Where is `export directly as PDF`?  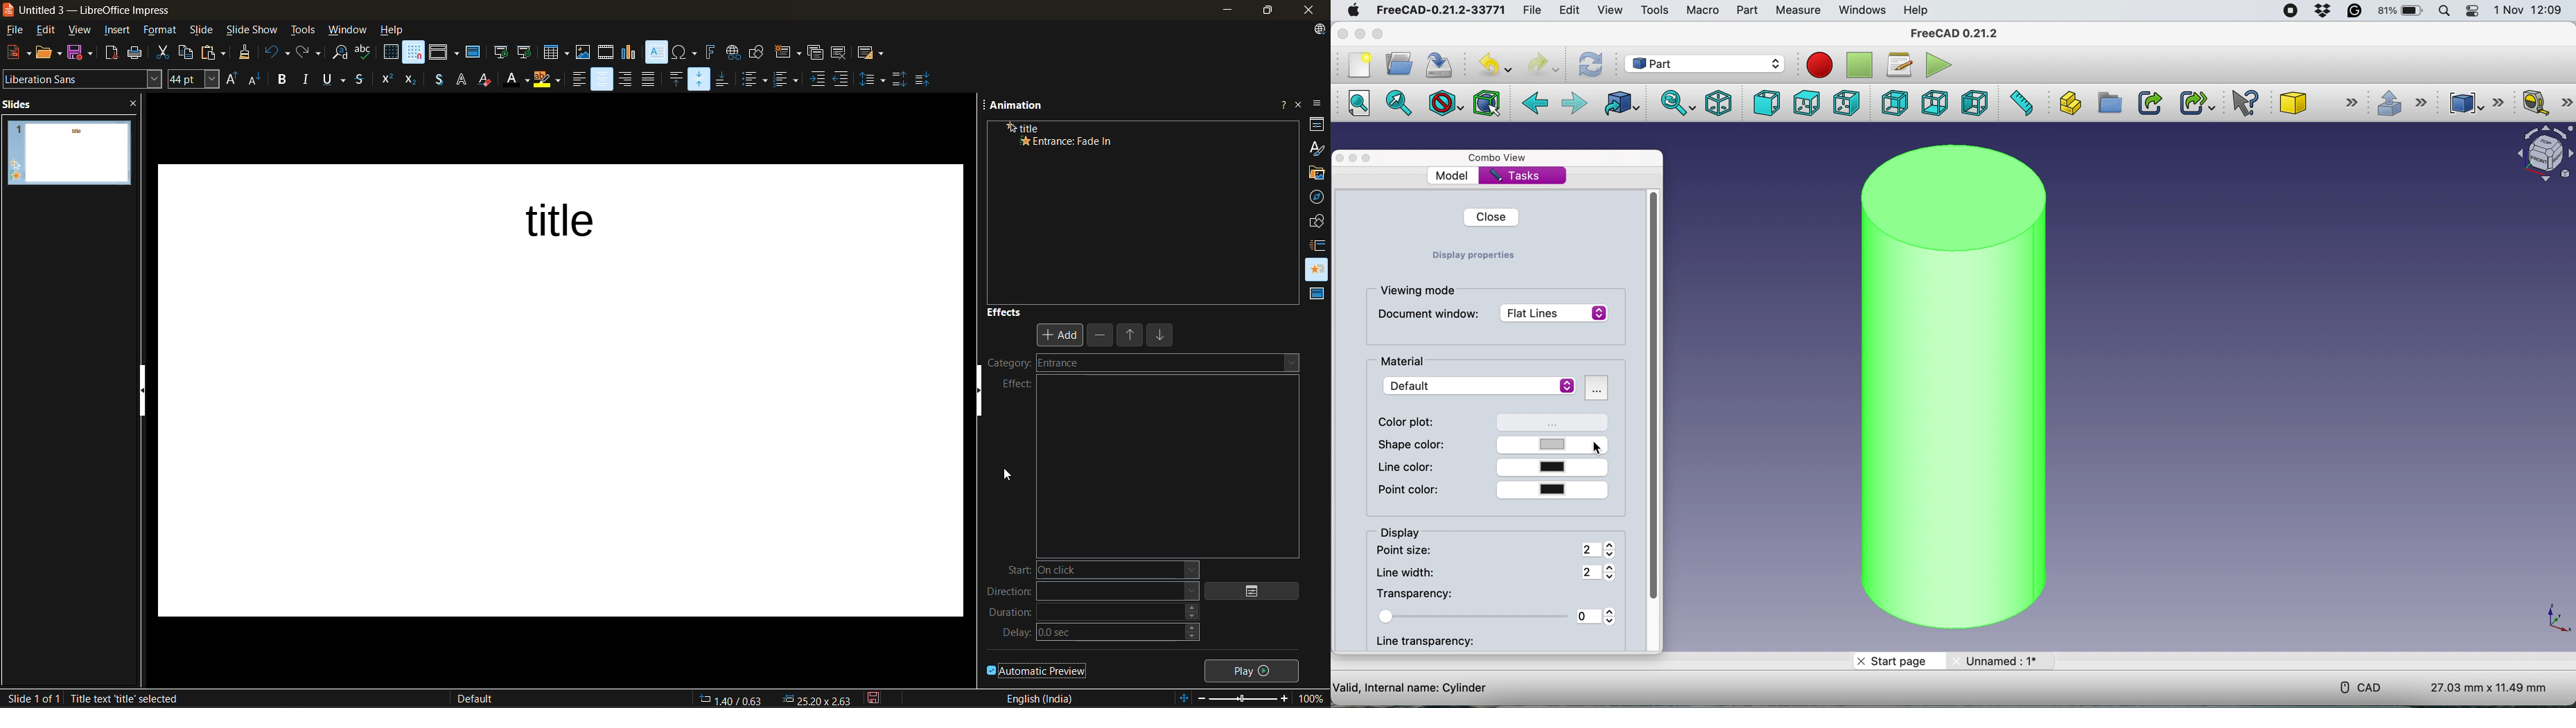 export directly as PDF is located at coordinates (112, 54).